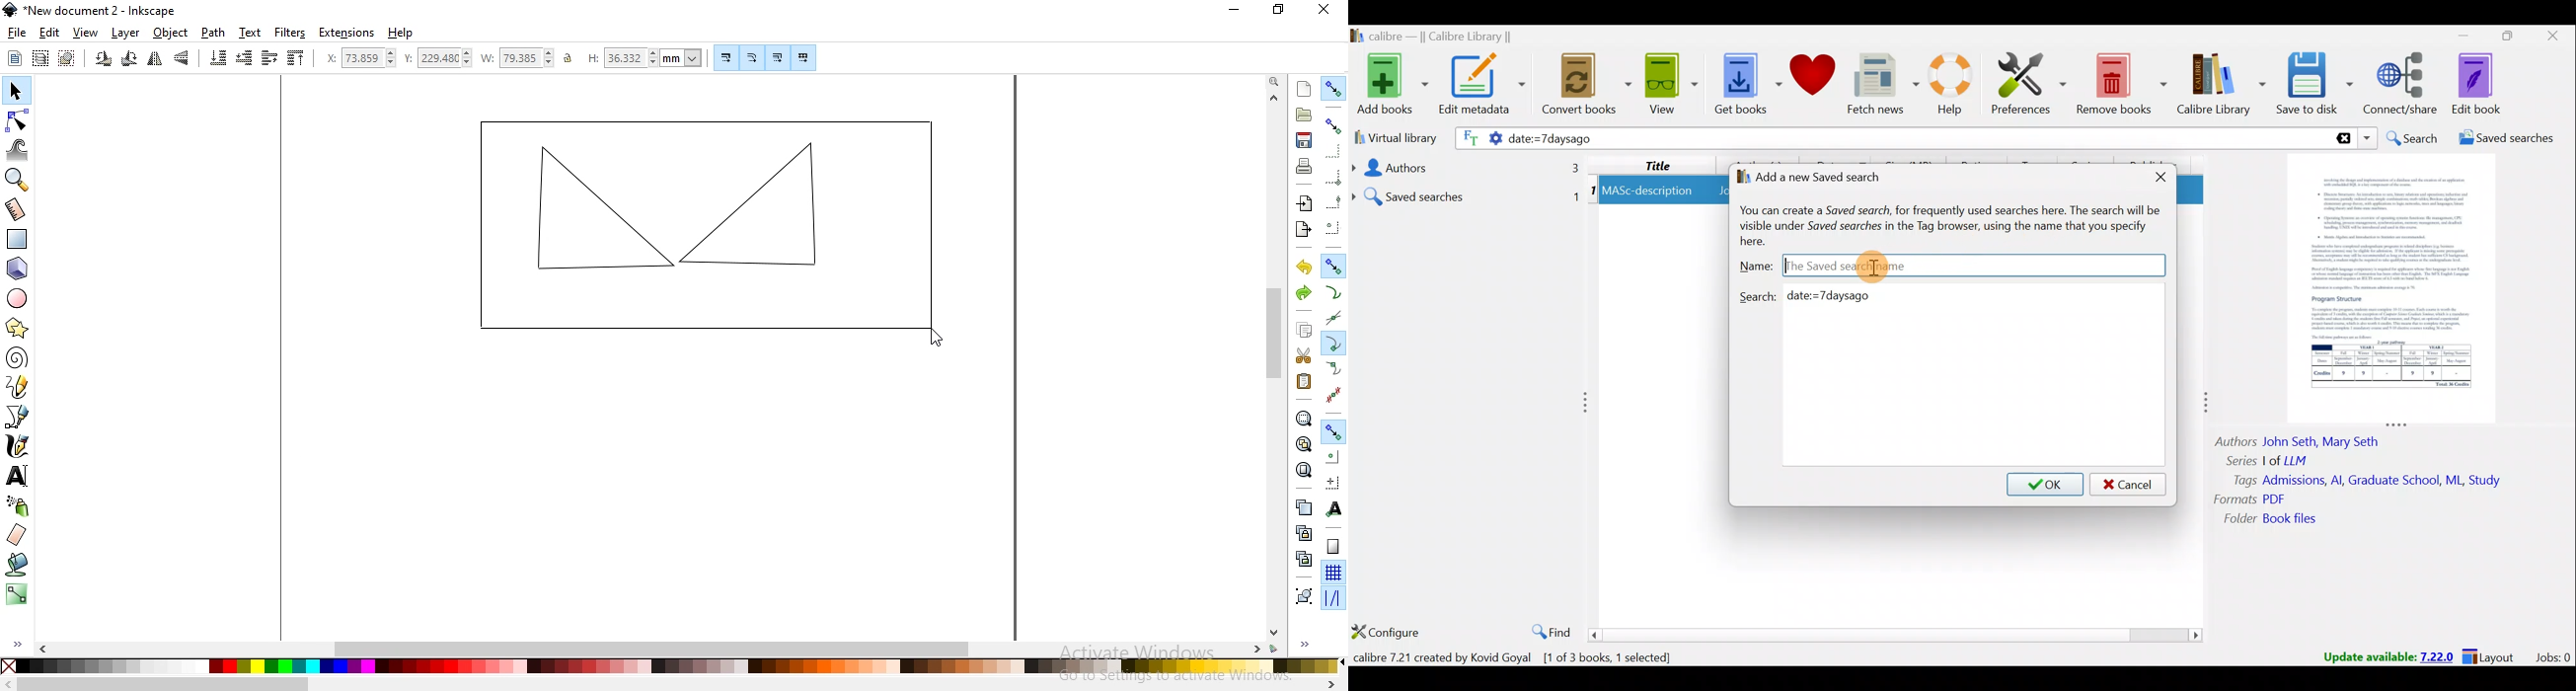 The image size is (2576, 700). I want to click on snapping centers of bounding boxes, so click(1333, 226).